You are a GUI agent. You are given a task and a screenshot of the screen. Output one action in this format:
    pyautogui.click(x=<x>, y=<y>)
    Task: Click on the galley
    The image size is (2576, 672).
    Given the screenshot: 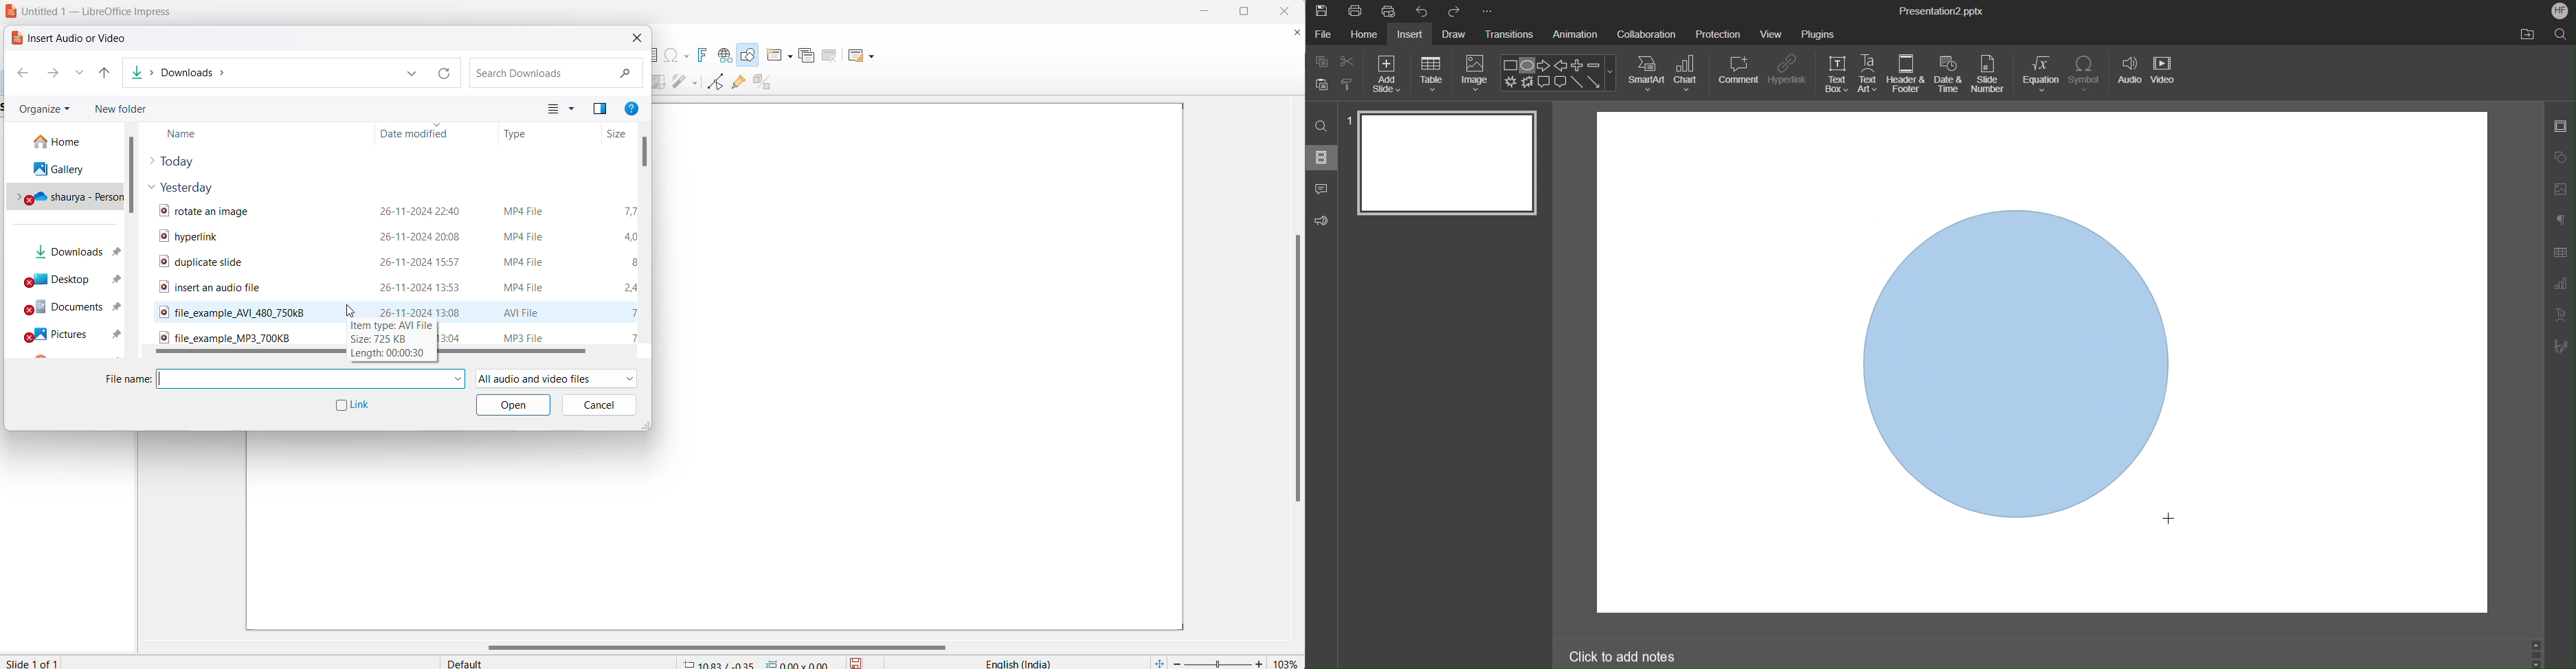 What is the action you would take?
    pyautogui.click(x=63, y=166)
    